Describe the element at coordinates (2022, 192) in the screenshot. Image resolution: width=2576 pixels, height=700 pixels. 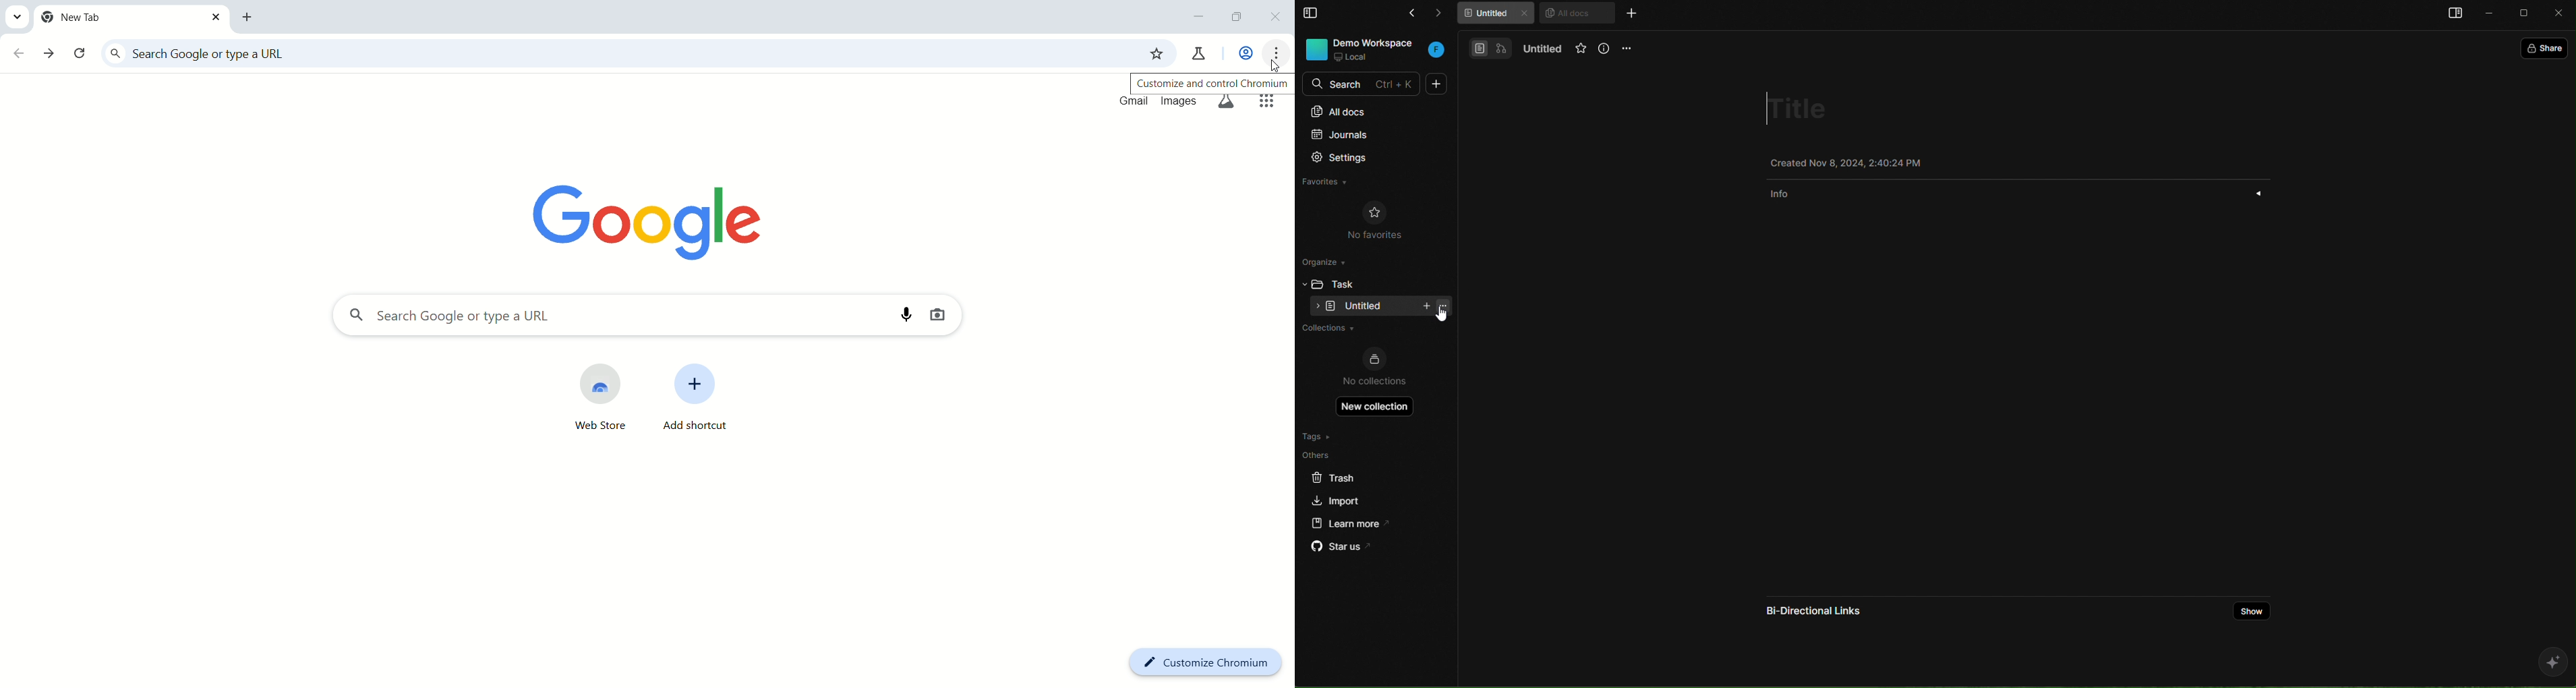
I see `info` at that location.